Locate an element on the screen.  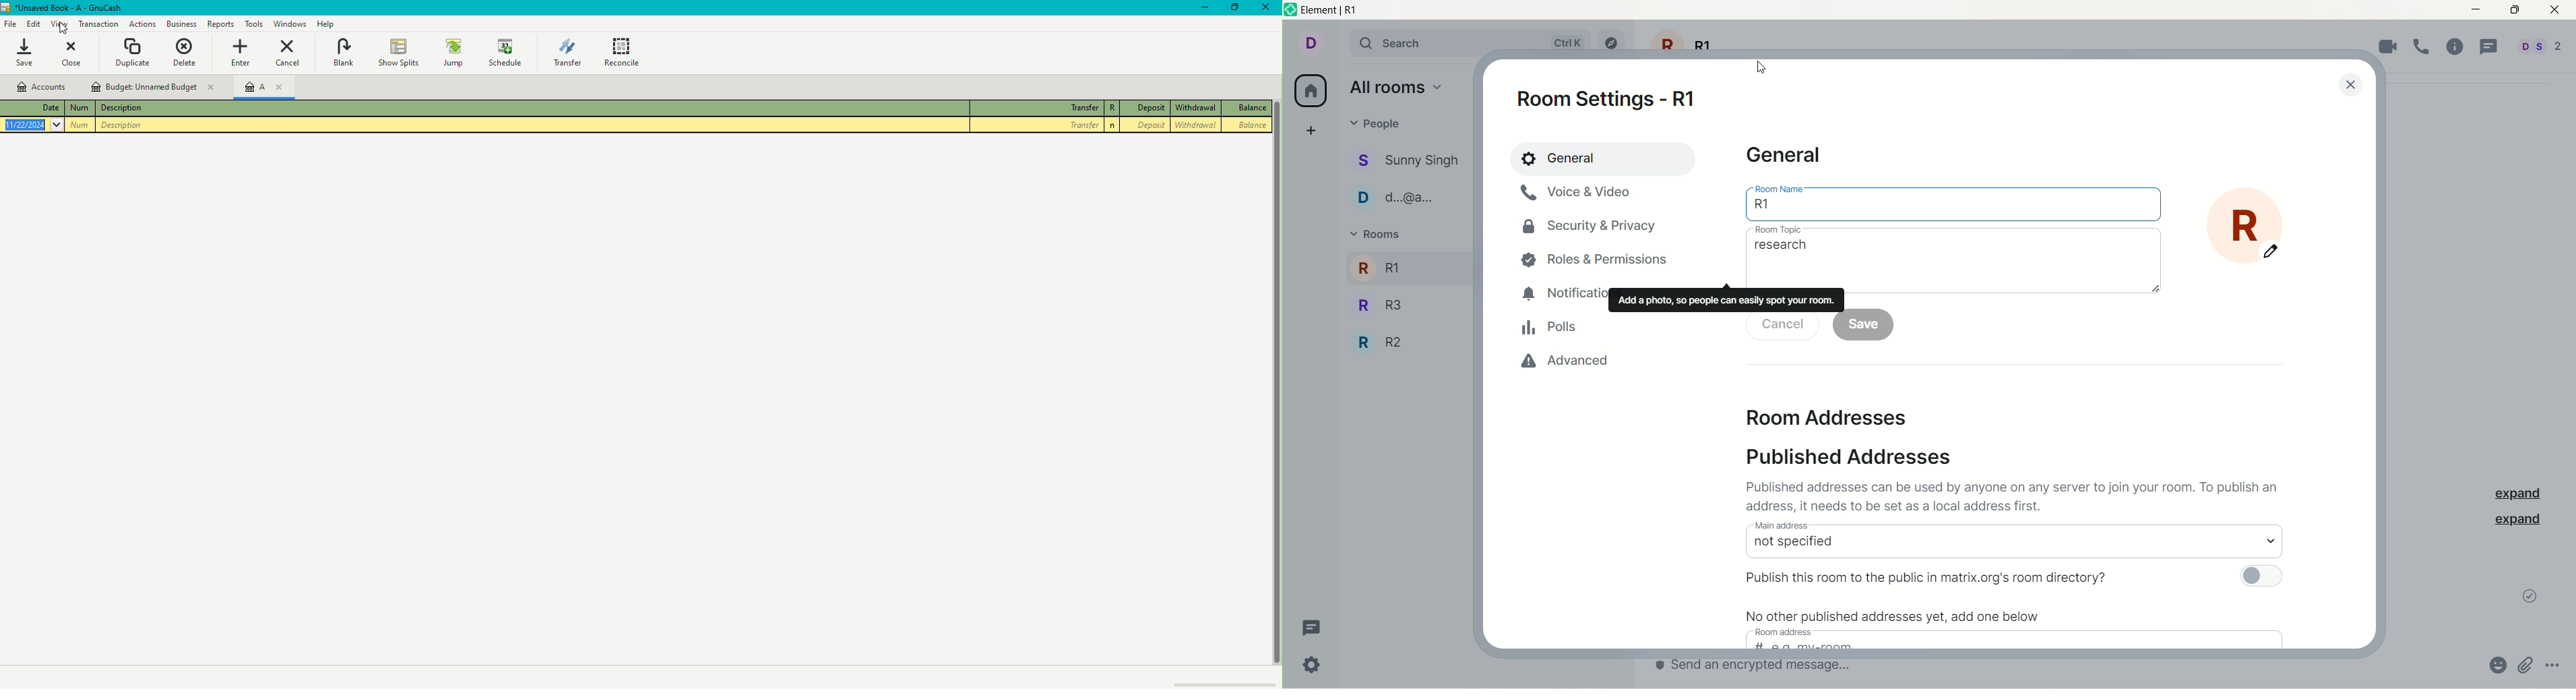
scroll is located at coordinates (1227, 682).